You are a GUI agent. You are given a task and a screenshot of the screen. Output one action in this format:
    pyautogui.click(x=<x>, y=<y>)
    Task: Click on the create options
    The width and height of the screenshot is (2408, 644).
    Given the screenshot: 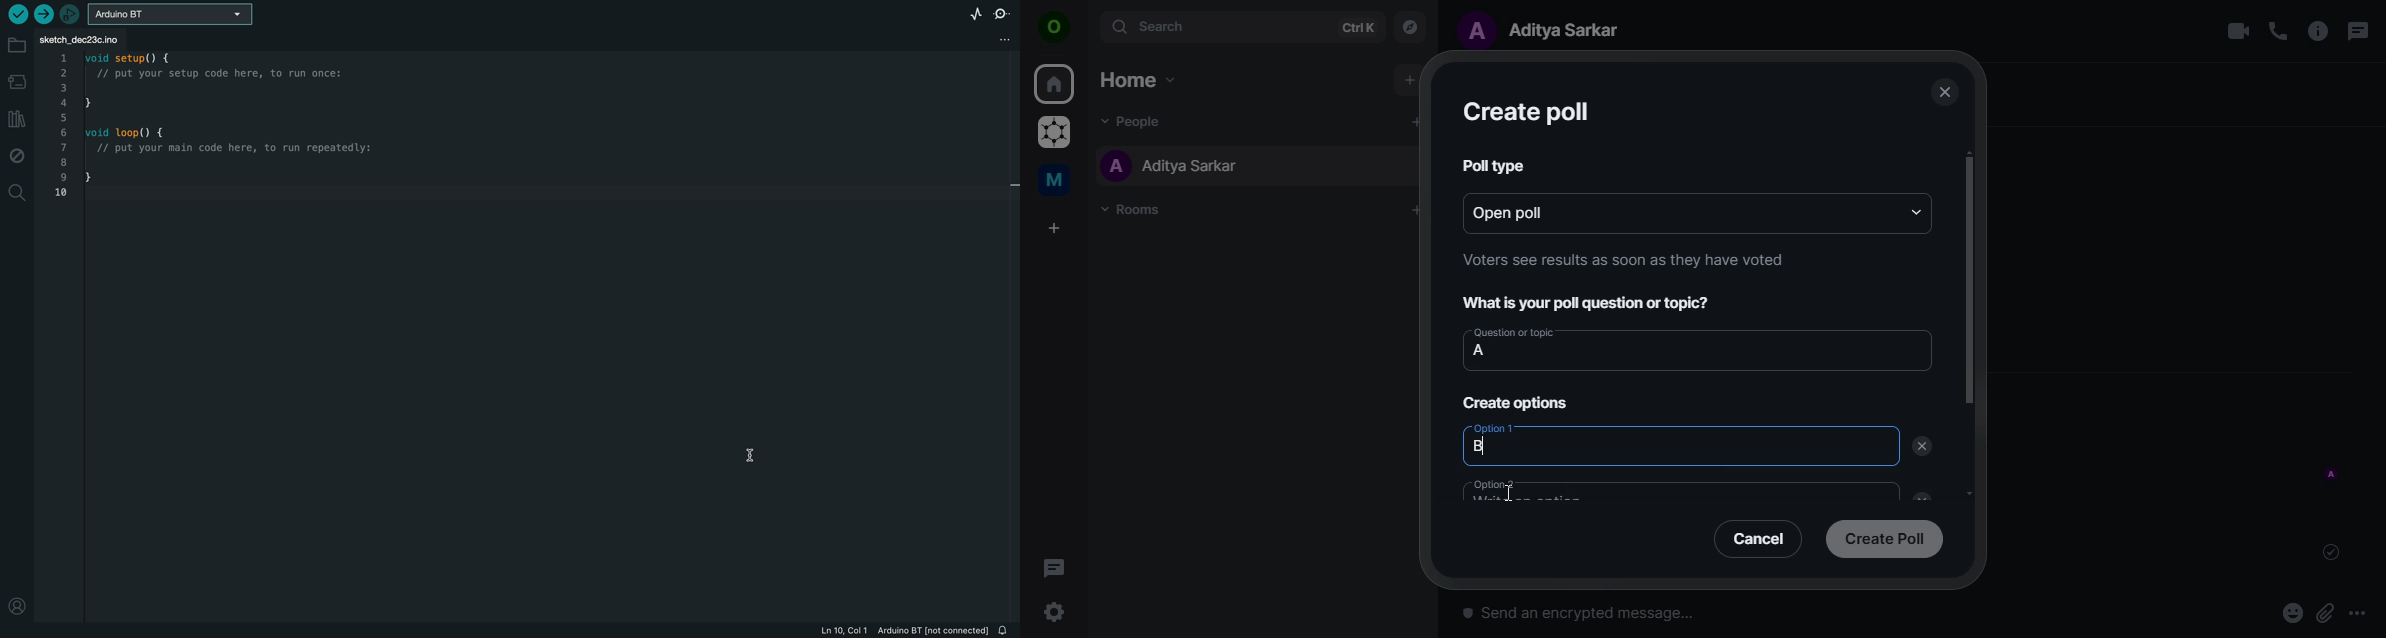 What is the action you would take?
    pyautogui.click(x=1518, y=403)
    